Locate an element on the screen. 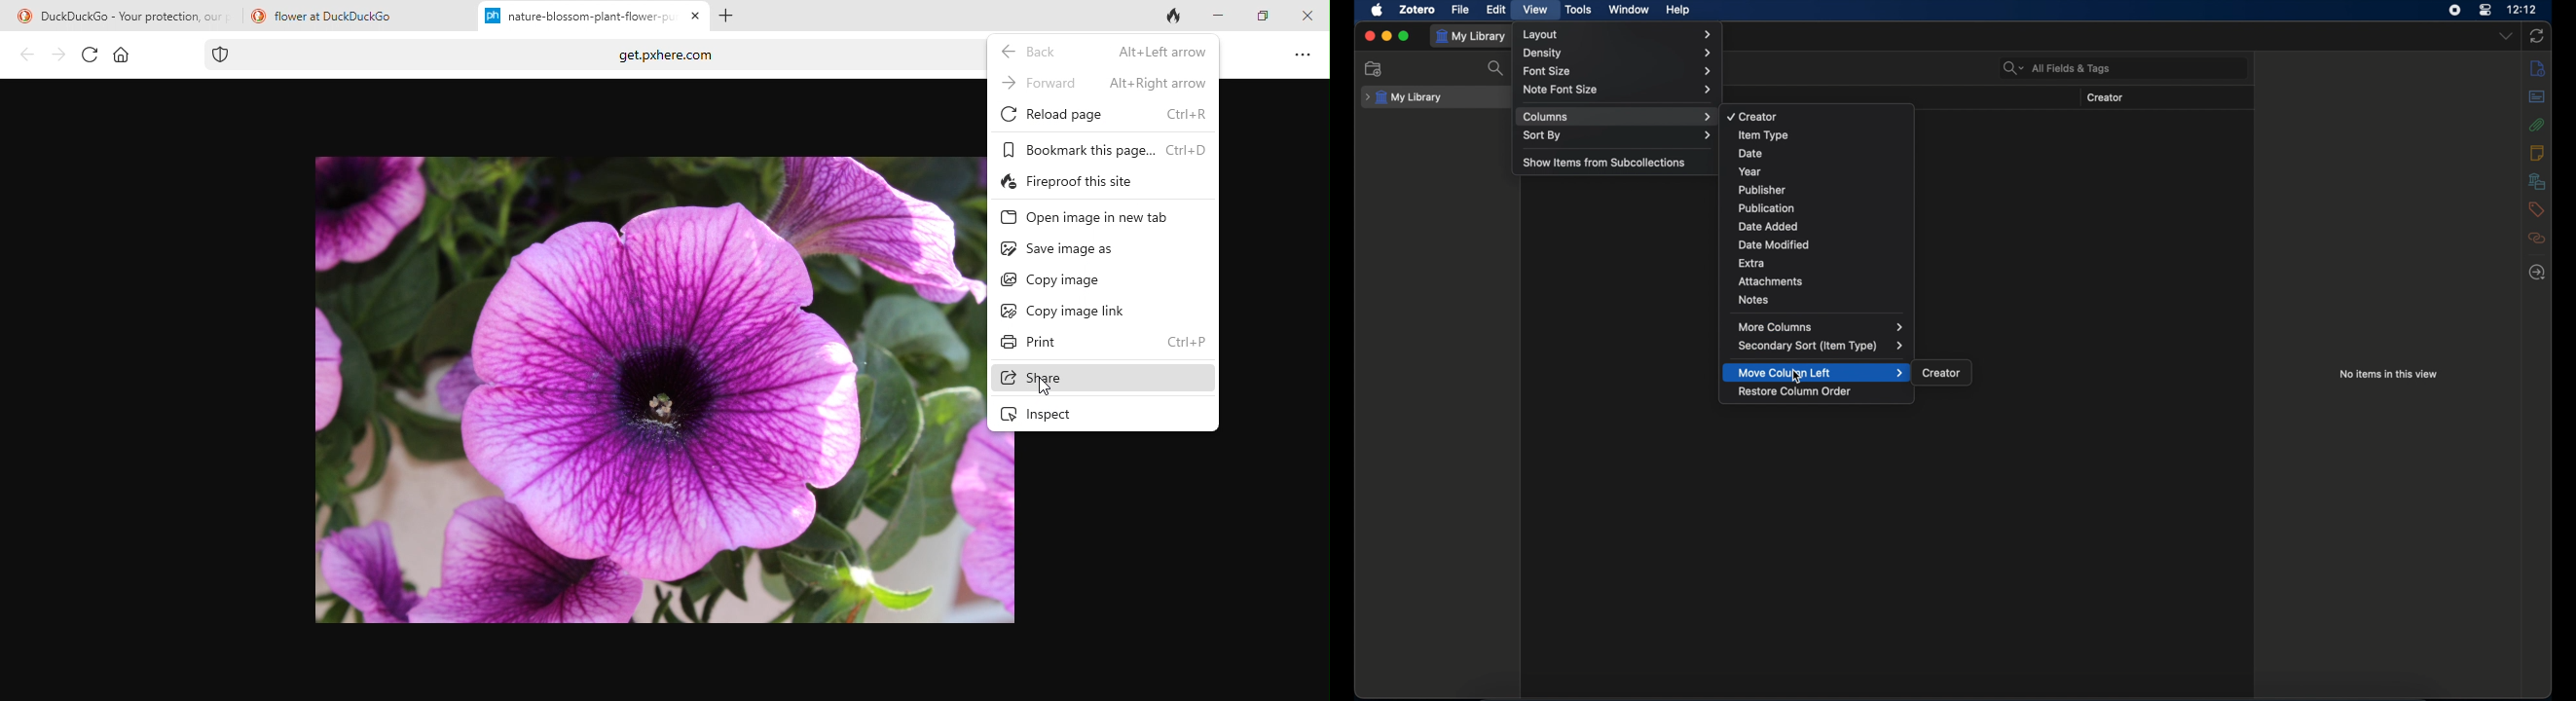 This screenshot has width=2576, height=728.  flower at DuckDuckGo is located at coordinates (350, 19).